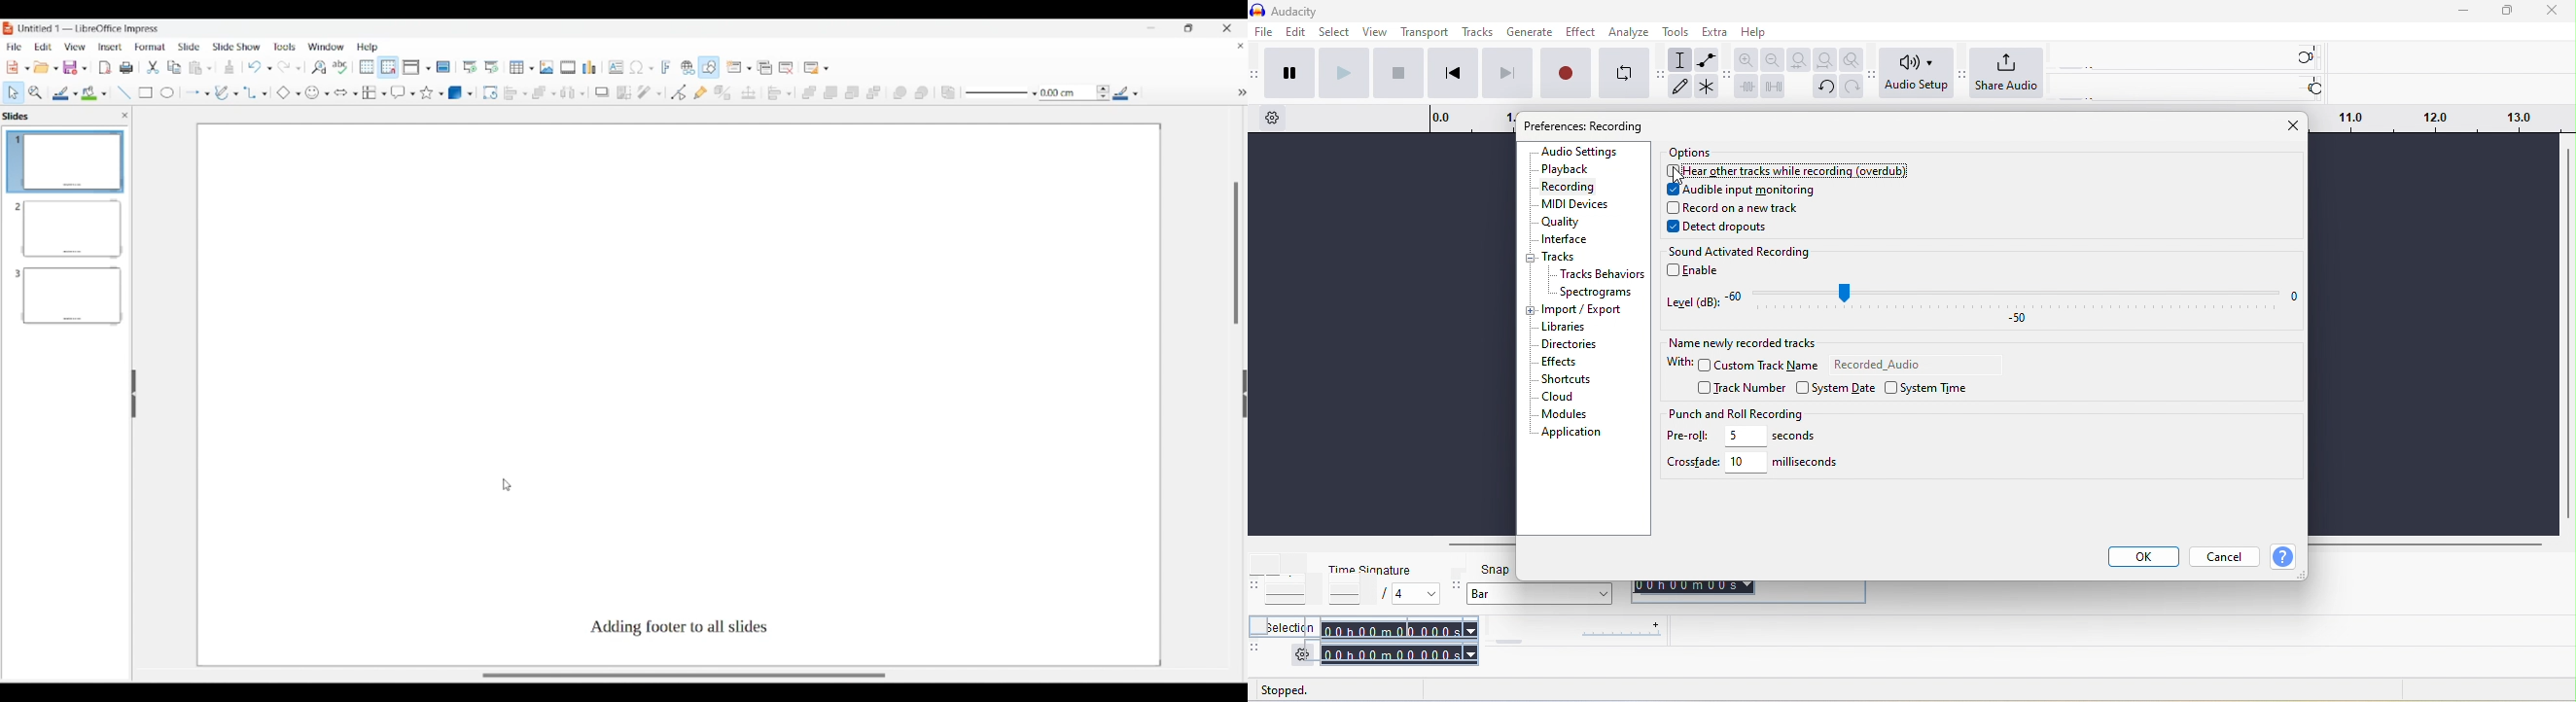 The height and width of the screenshot is (728, 2576). What do you see at coordinates (171, 66) in the screenshot?
I see `Copy` at bounding box center [171, 66].